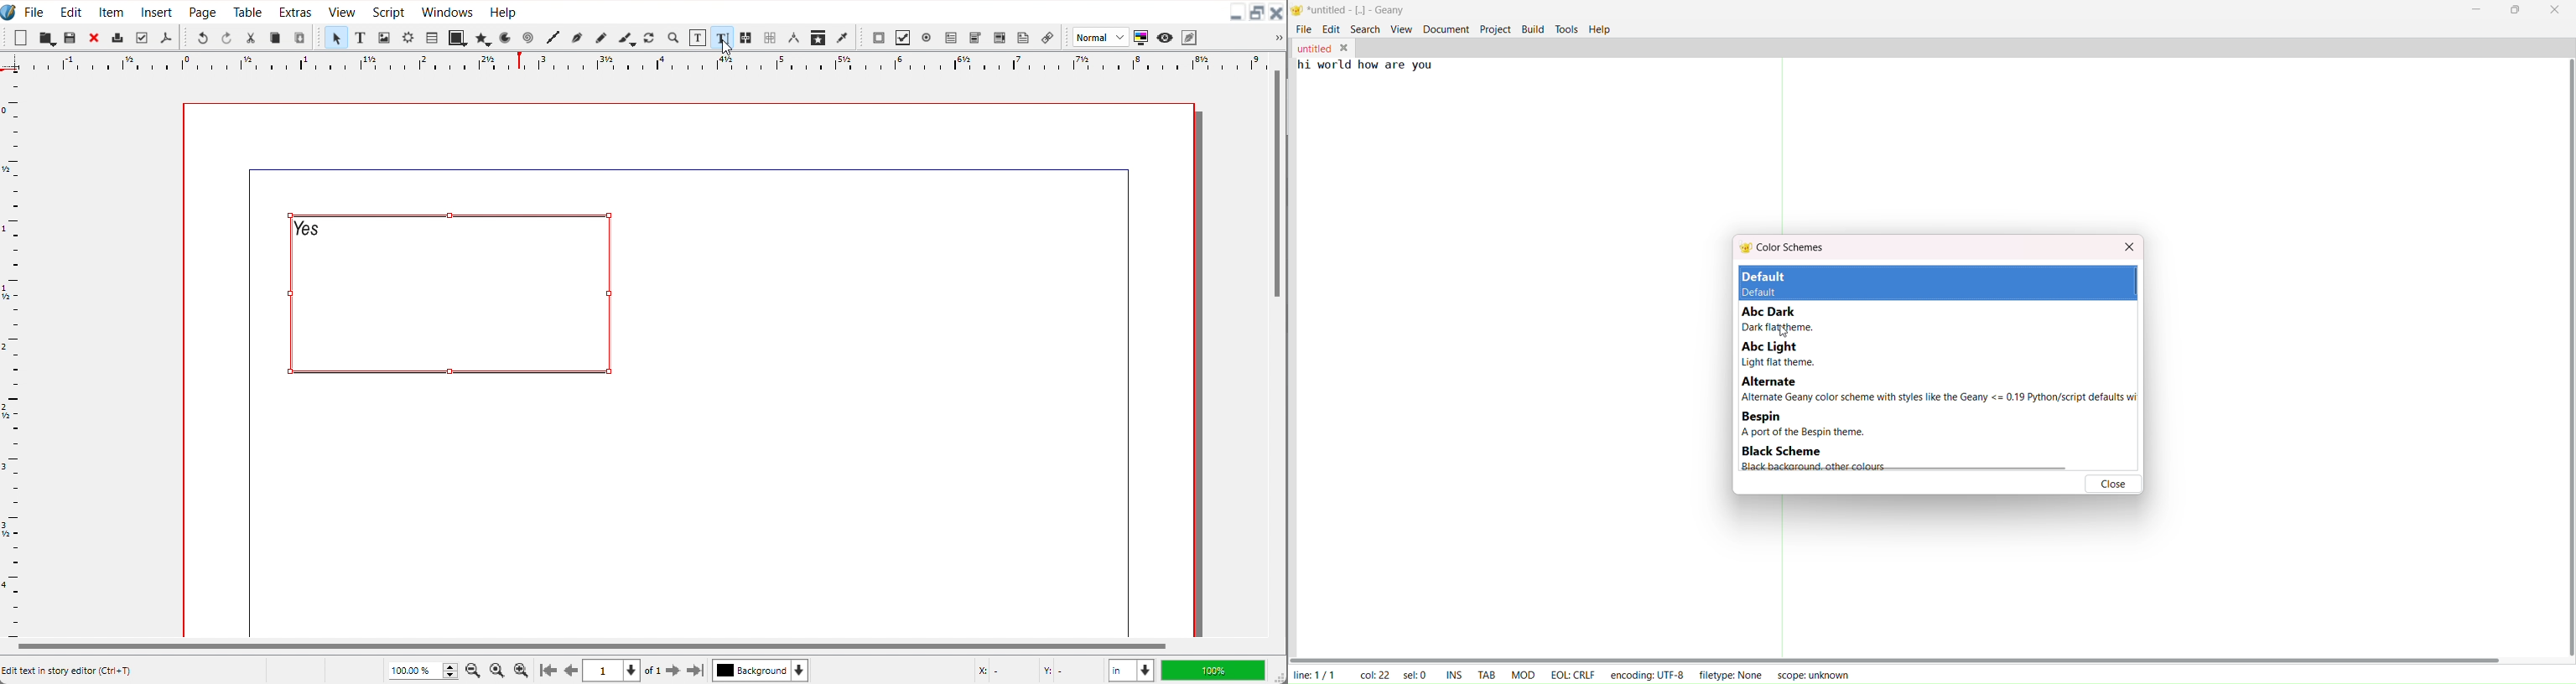 Image resolution: width=2576 pixels, height=700 pixels. Describe the element at coordinates (672, 37) in the screenshot. I see `Zoom in or out` at that location.